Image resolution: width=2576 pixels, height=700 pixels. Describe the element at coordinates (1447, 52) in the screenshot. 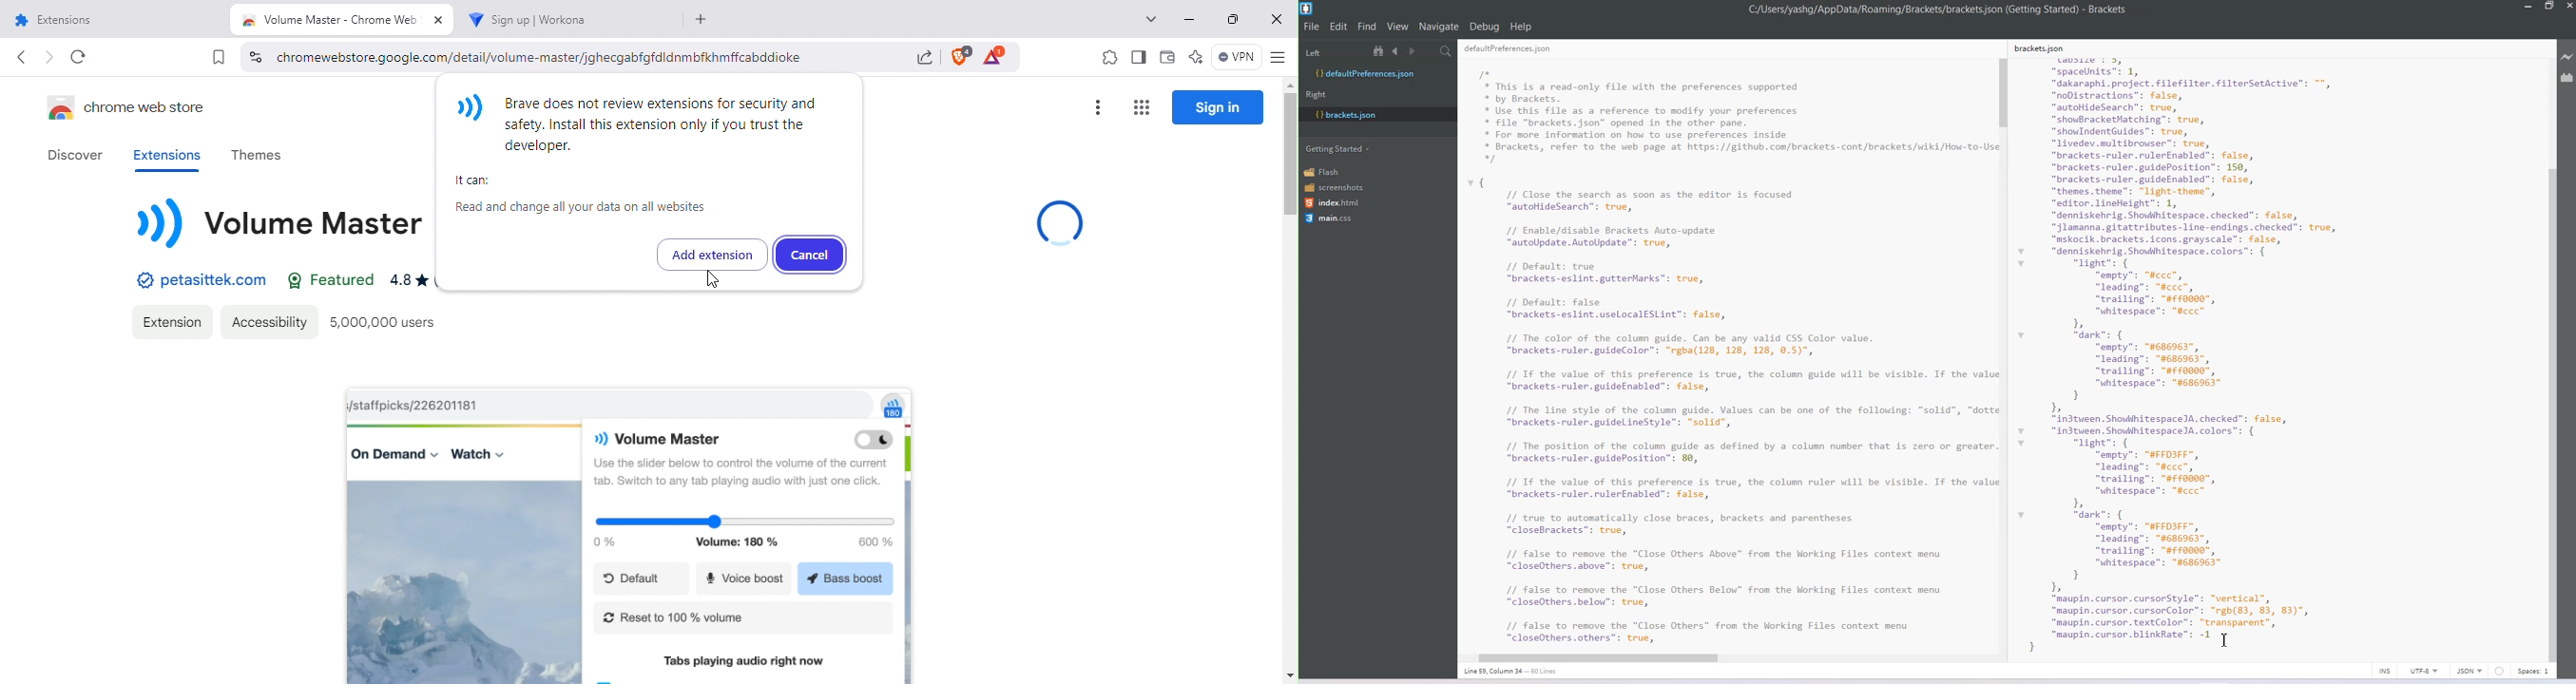

I see `Find in Files` at that location.